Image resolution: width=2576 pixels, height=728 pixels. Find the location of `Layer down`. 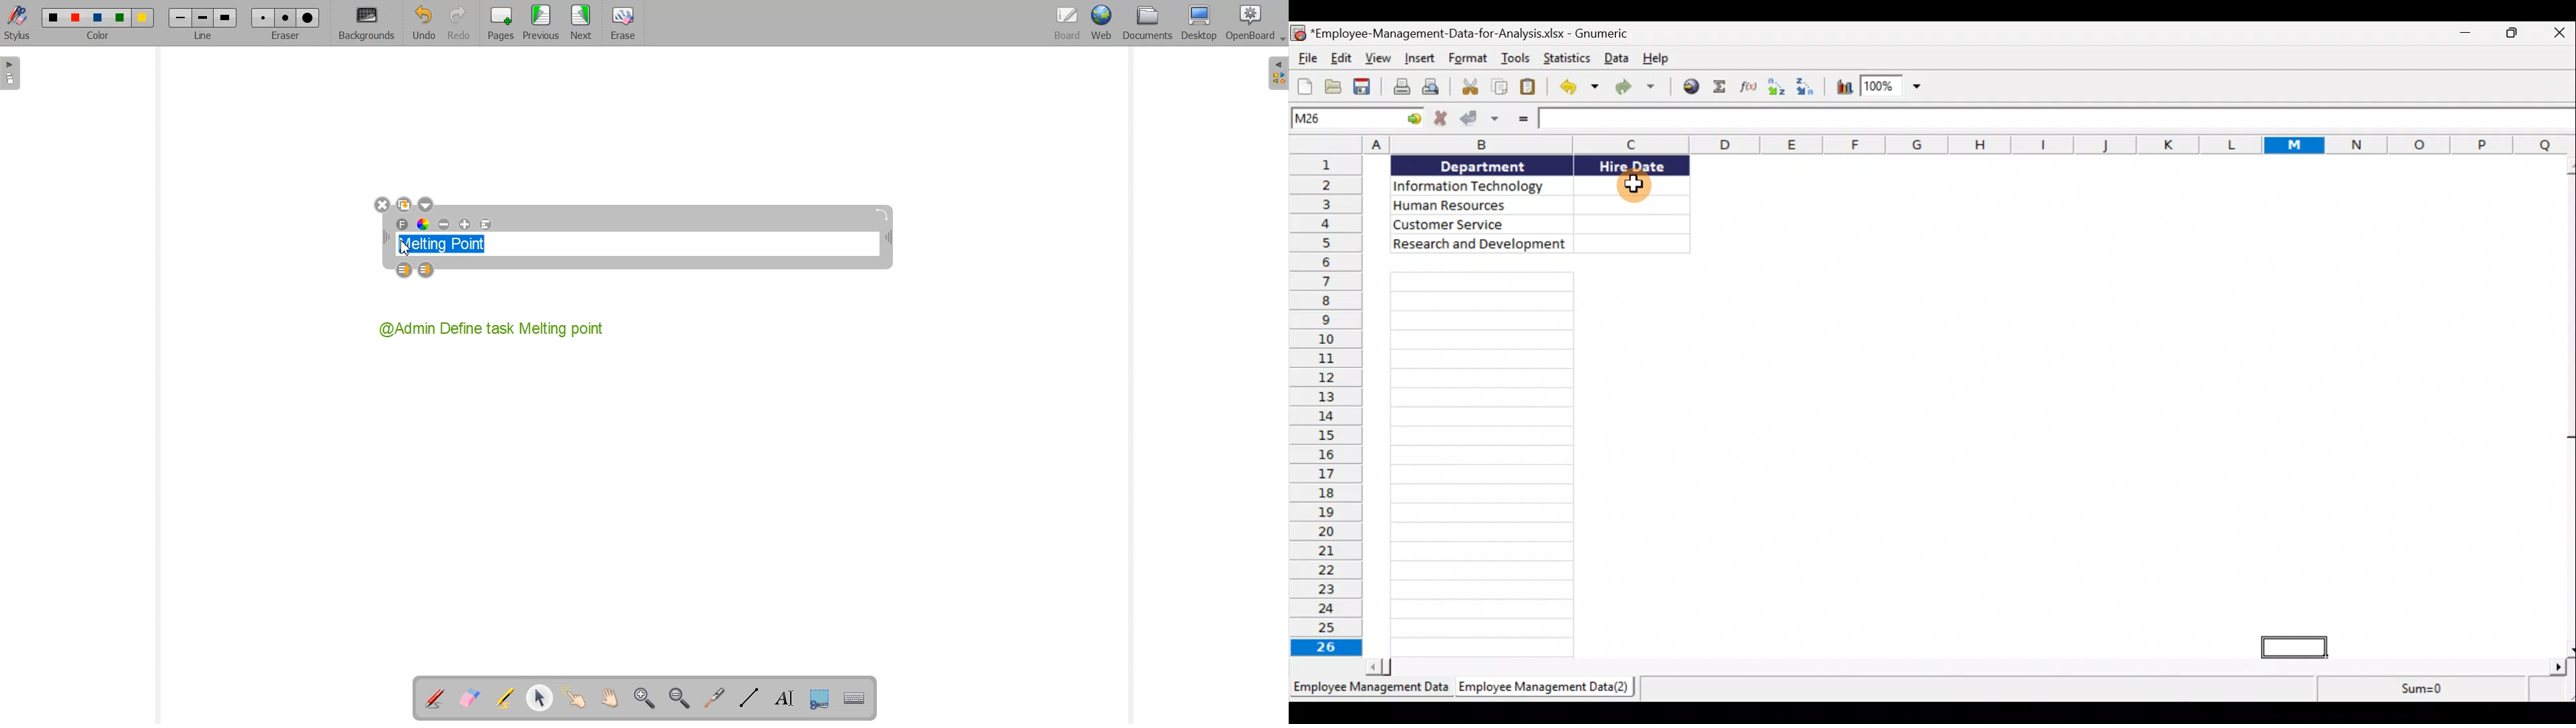

Layer down is located at coordinates (427, 271).